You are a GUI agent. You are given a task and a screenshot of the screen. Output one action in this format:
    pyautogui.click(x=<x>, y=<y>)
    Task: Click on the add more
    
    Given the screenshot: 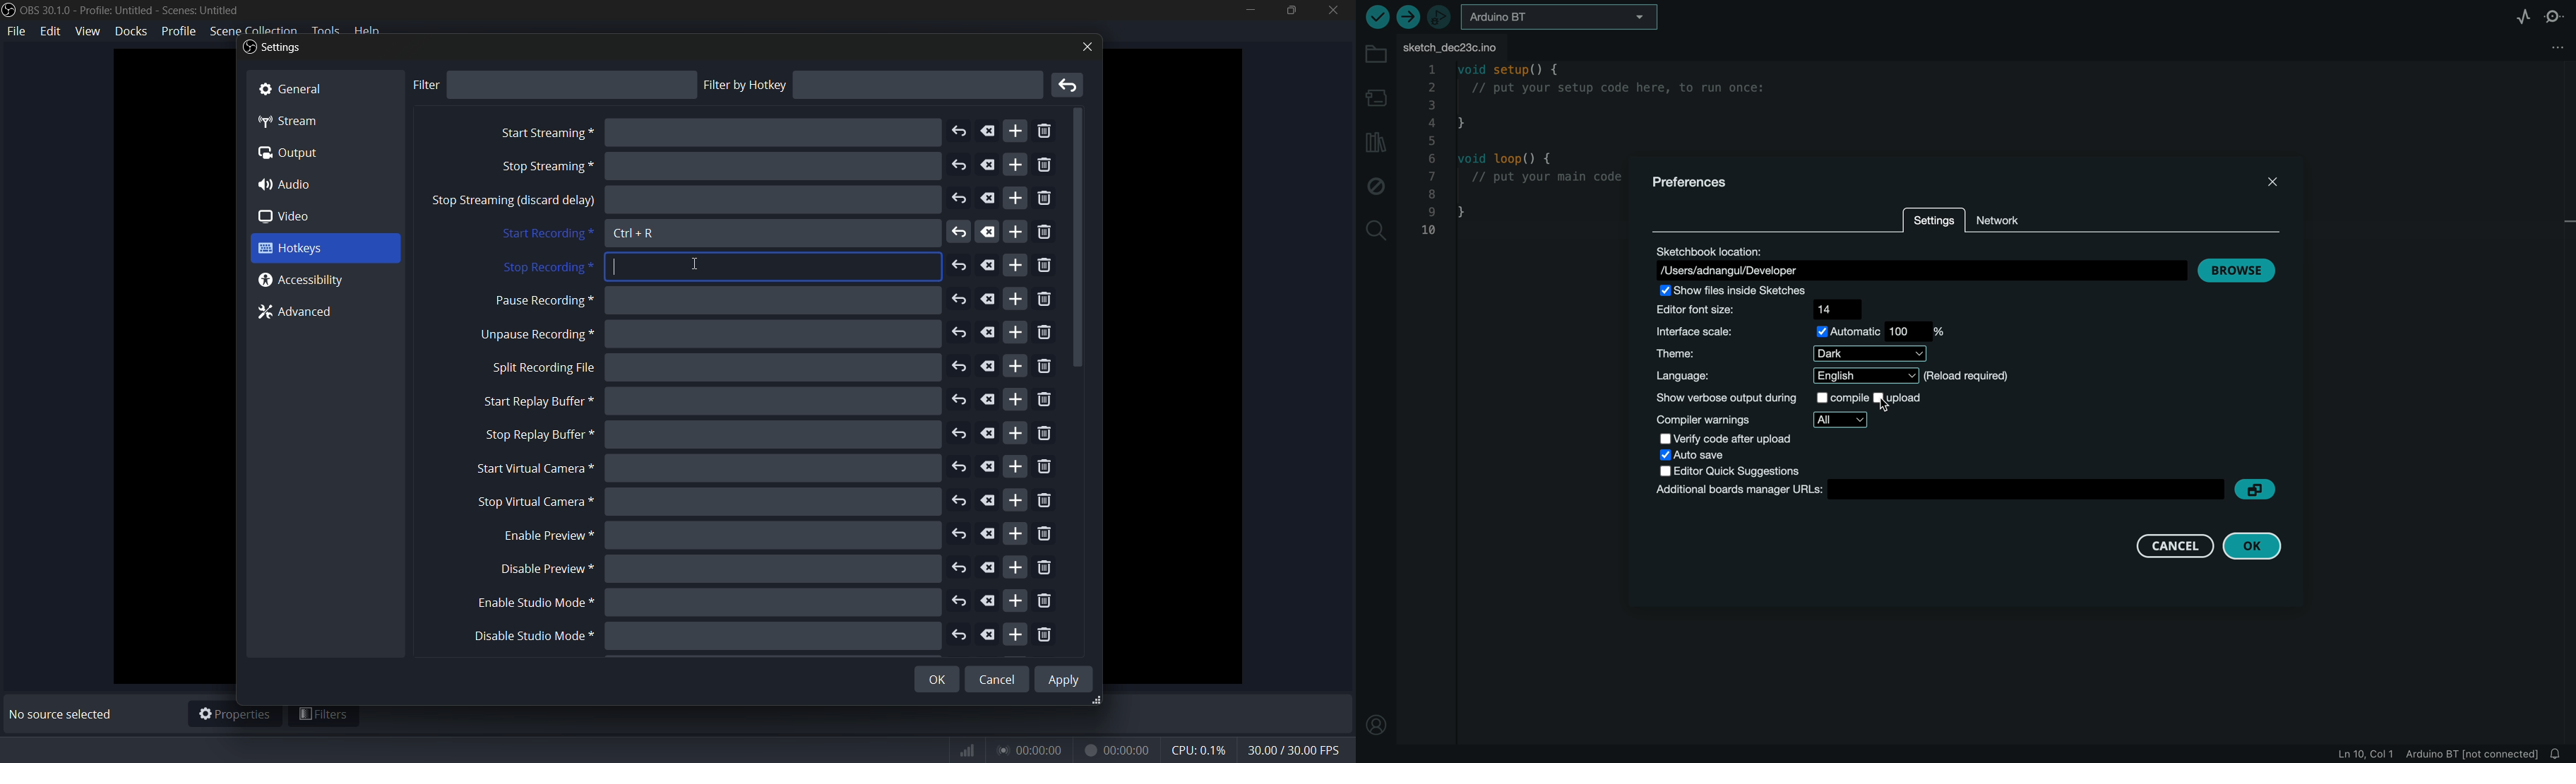 What is the action you would take?
    pyautogui.click(x=1015, y=599)
    